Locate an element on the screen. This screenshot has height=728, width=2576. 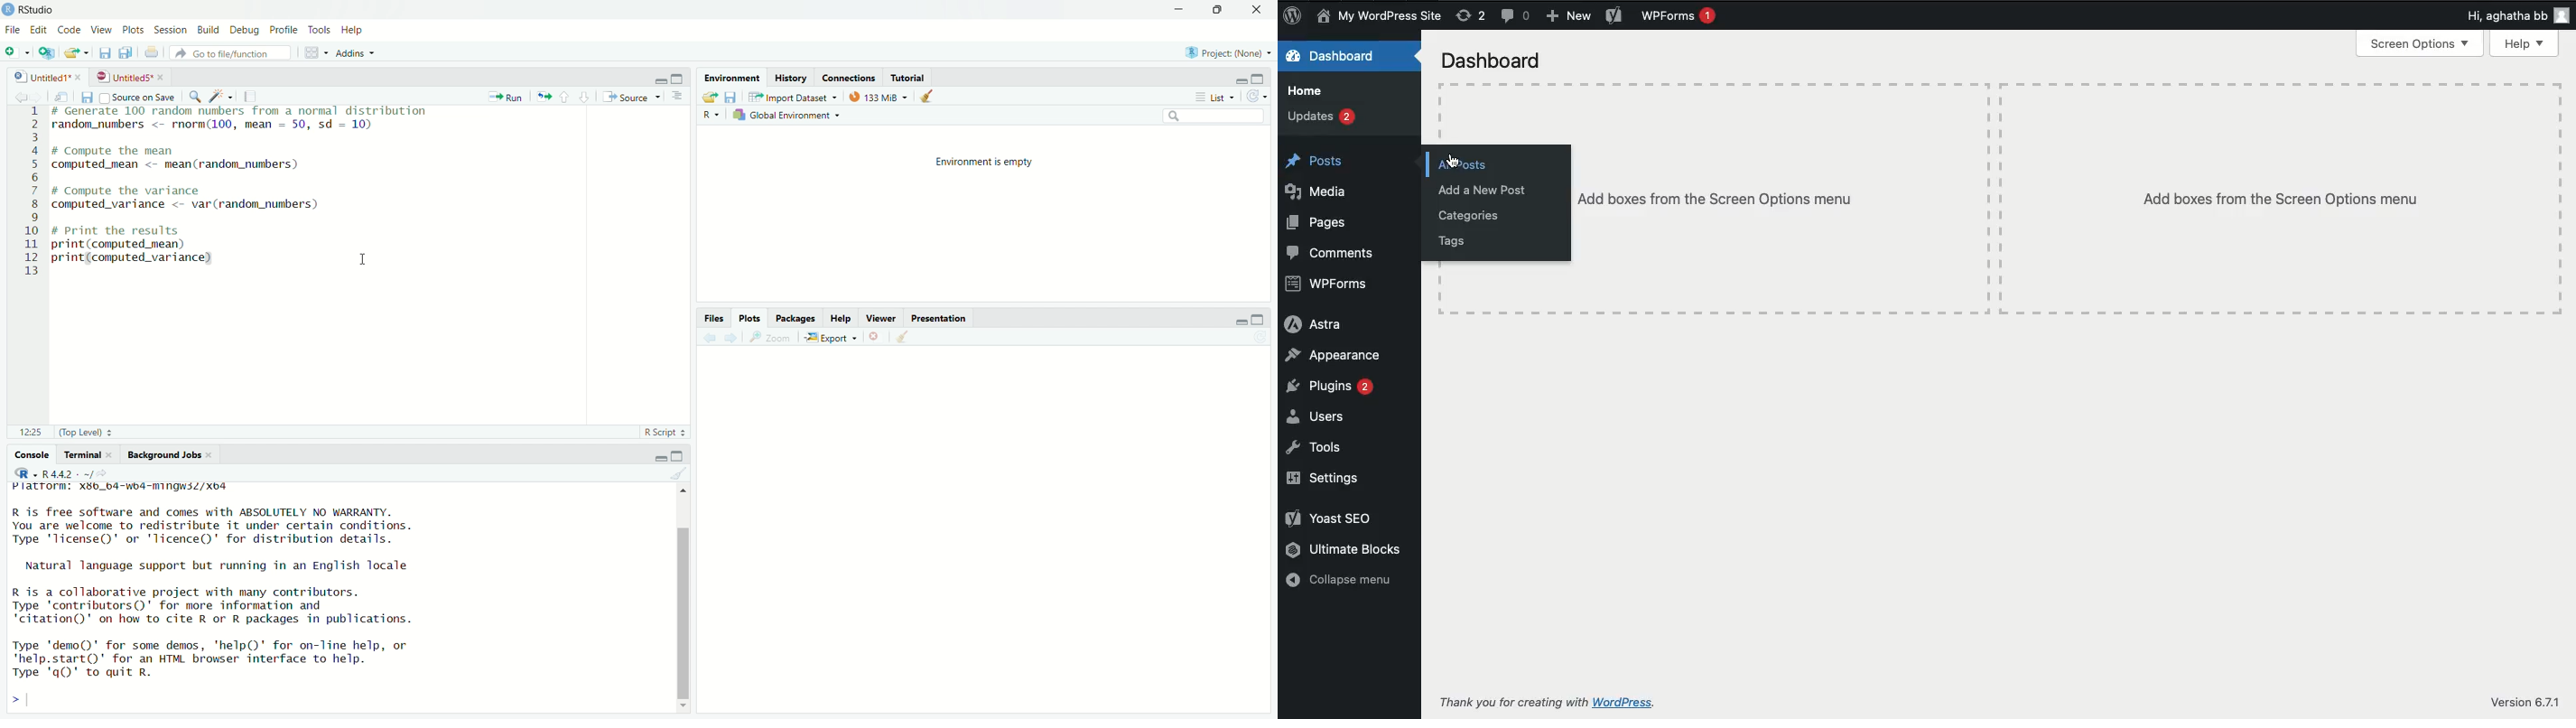
R Script is located at coordinates (663, 432).